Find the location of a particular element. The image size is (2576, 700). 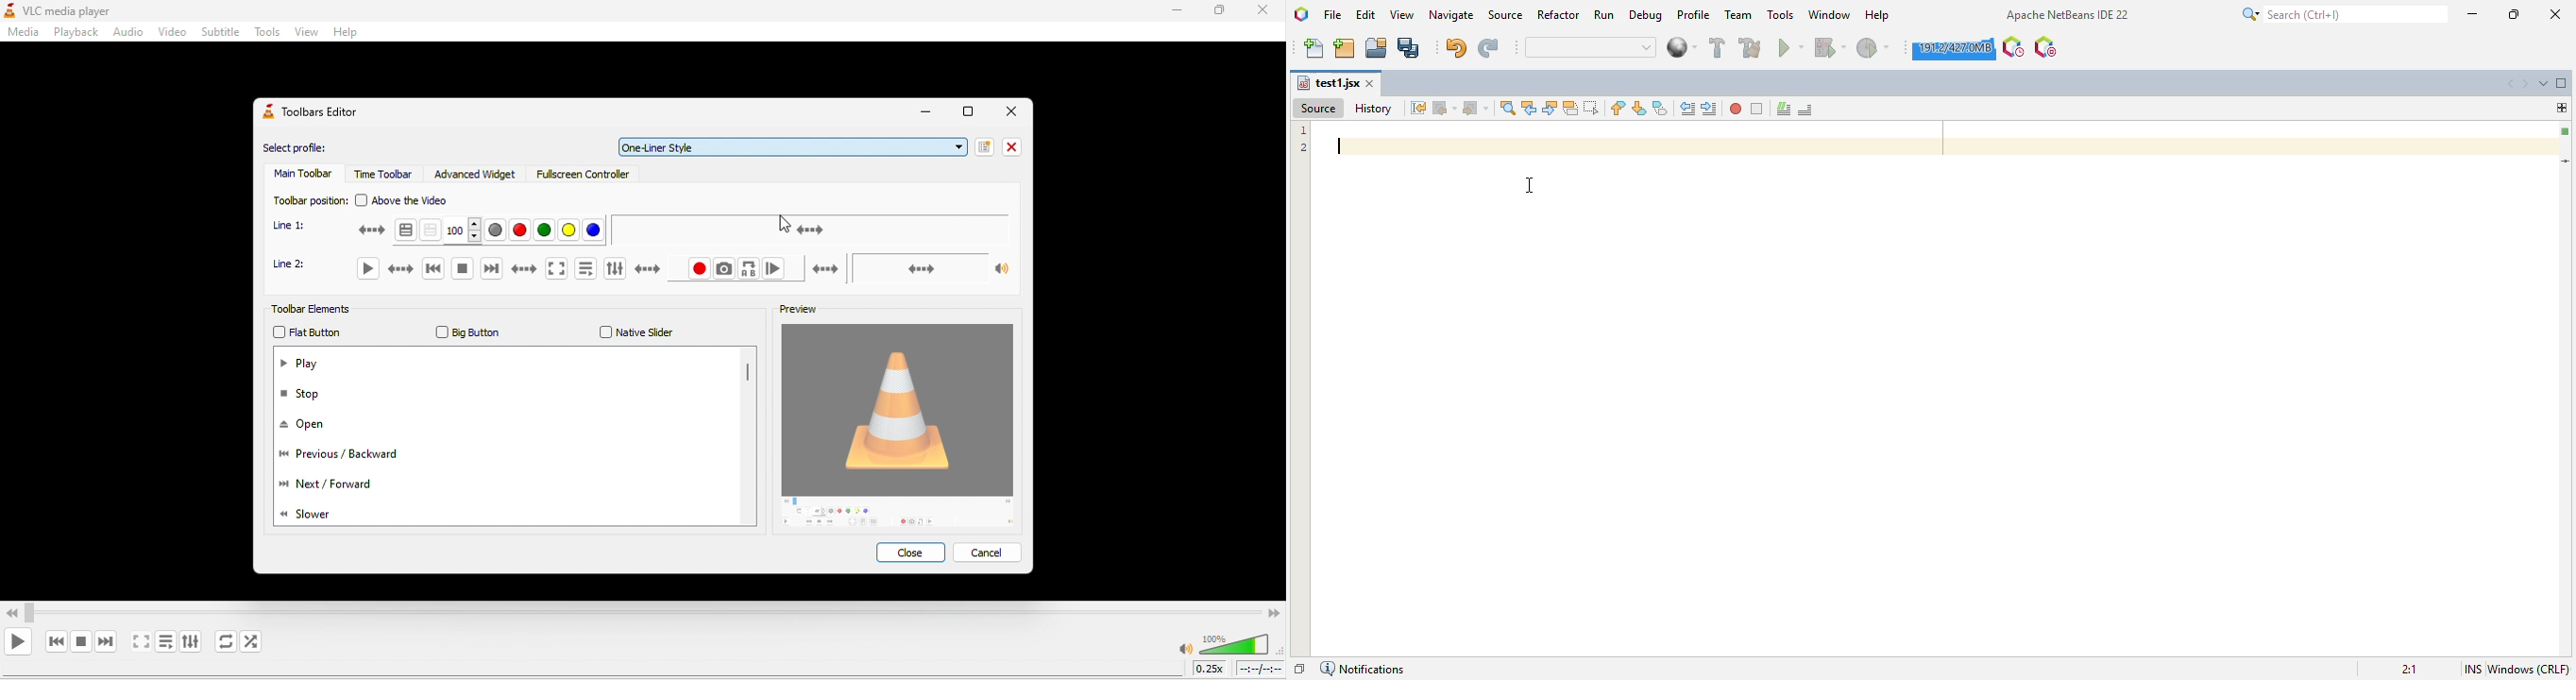

click to force garbage collection is located at coordinates (1954, 48).